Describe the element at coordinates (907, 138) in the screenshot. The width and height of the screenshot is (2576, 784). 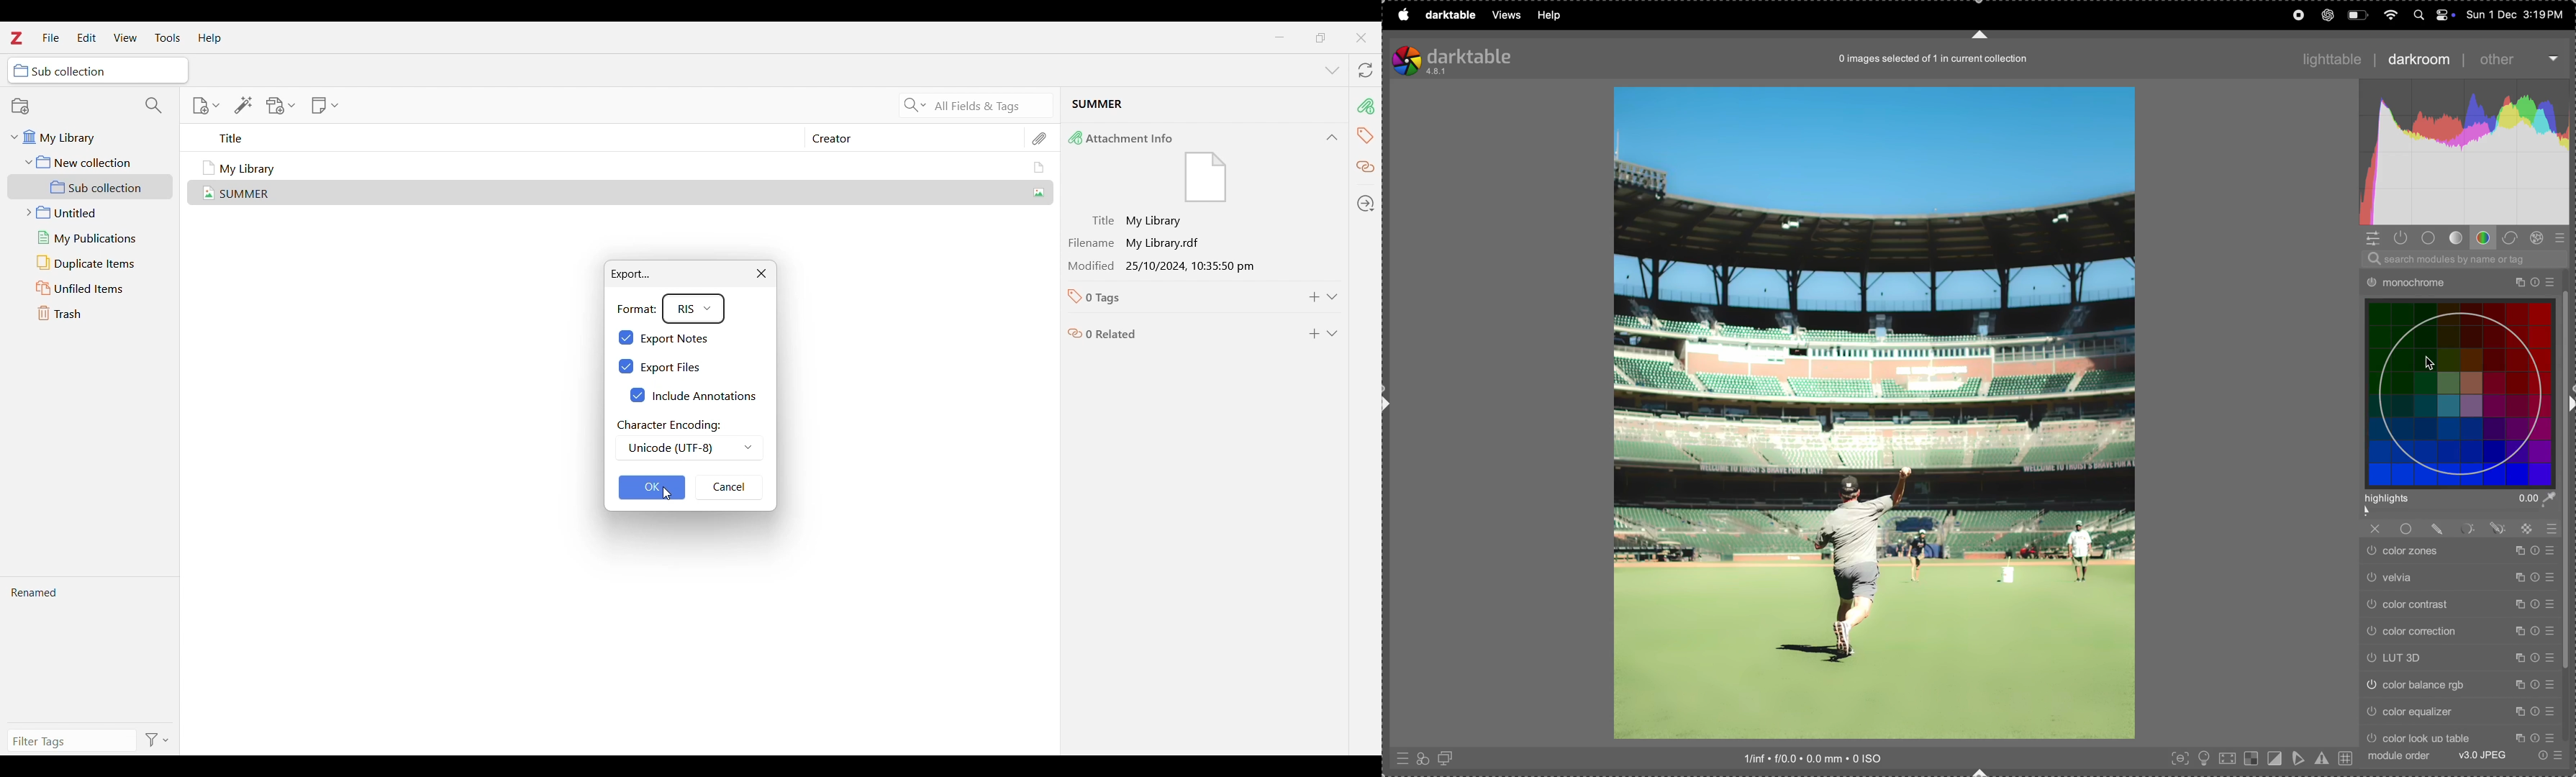
I see `Creator ` at that location.